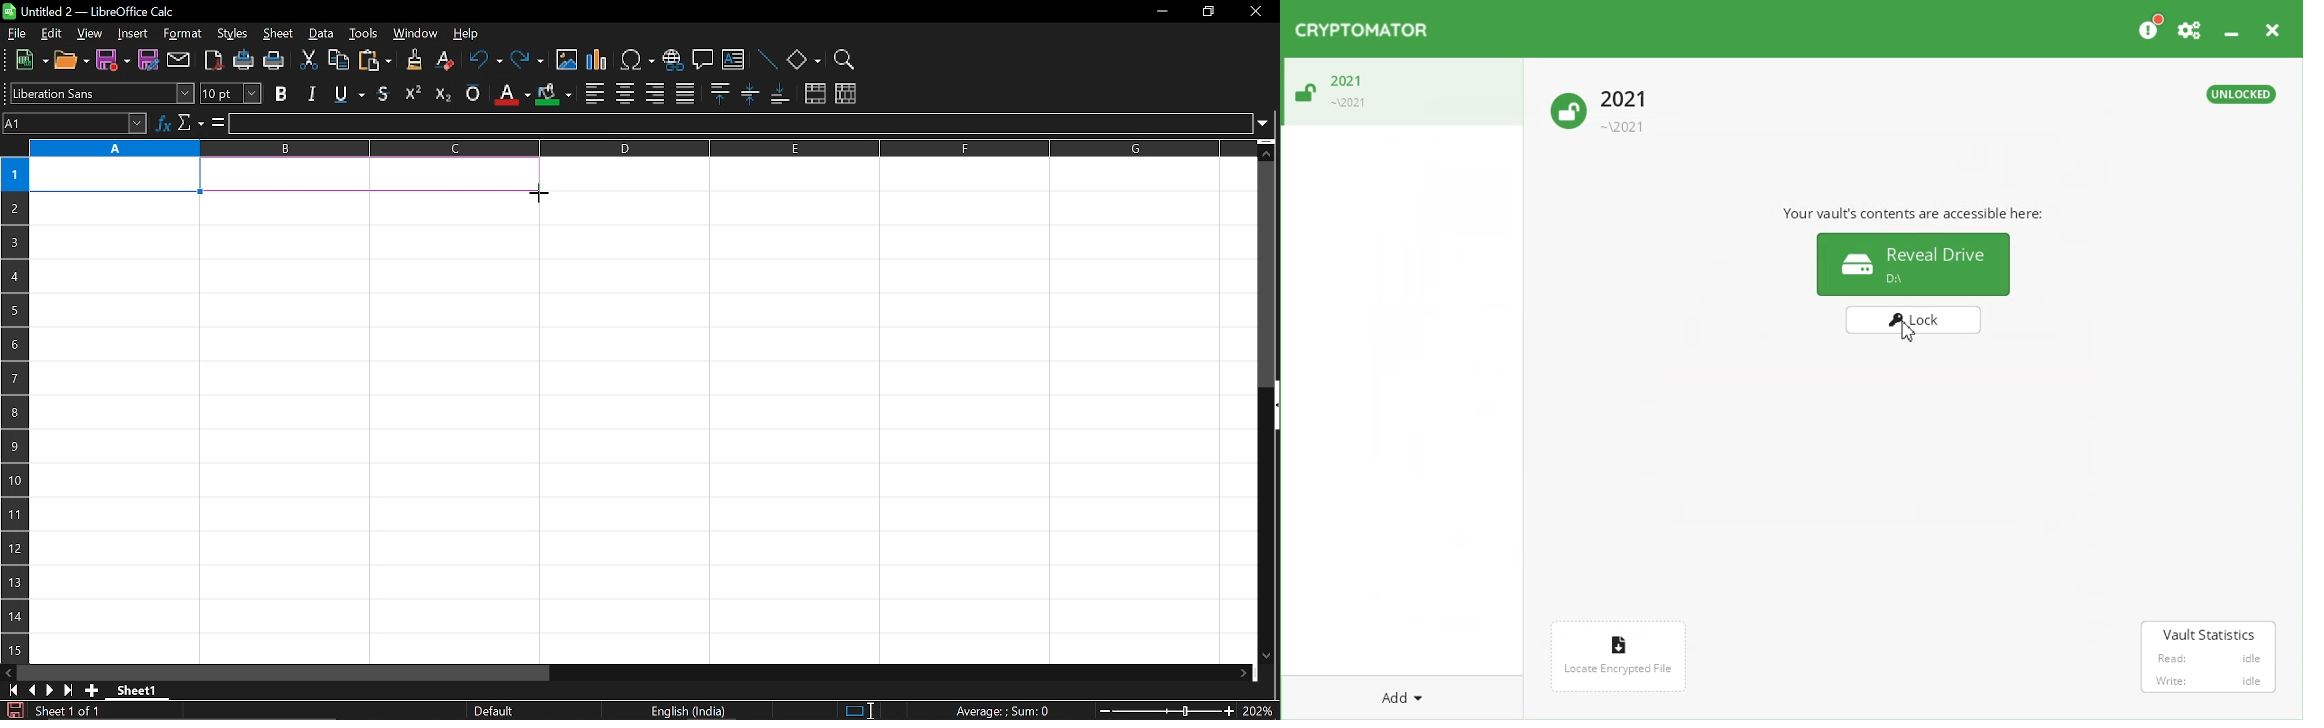 This screenshot has width=2324, height=728. I want to click on Cursor, so click(541, 193).